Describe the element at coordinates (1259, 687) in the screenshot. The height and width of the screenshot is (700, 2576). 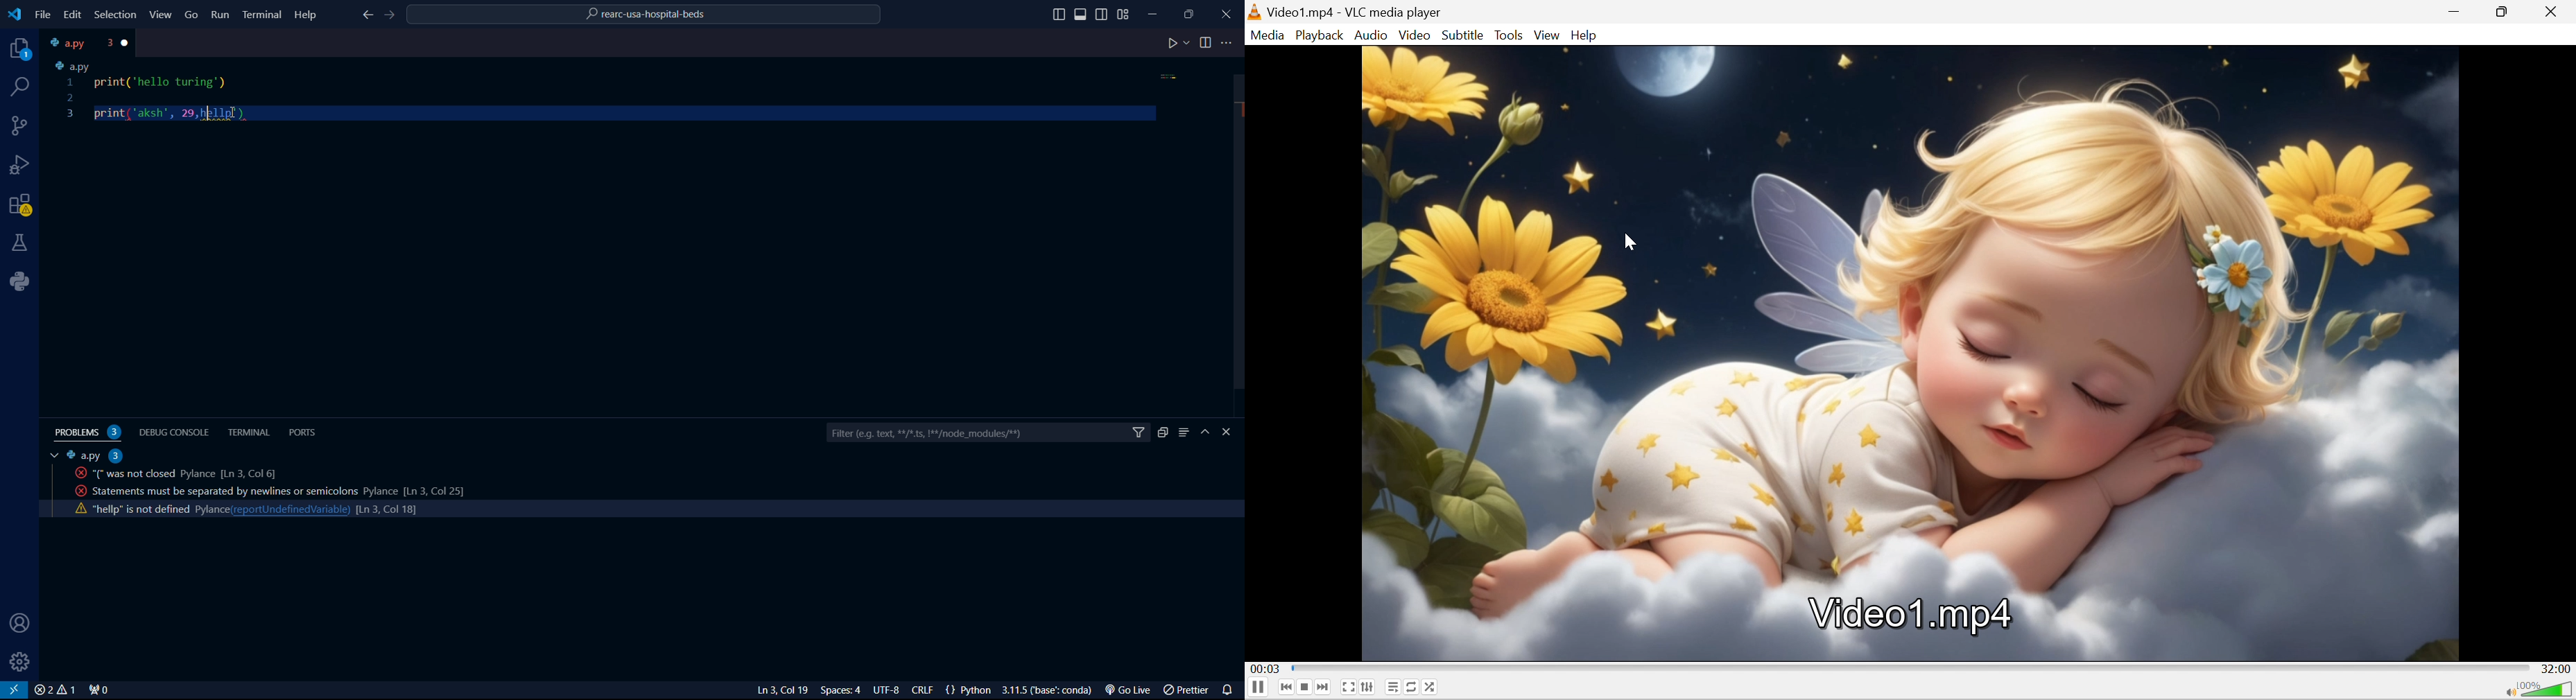
I see `Play` at that location.